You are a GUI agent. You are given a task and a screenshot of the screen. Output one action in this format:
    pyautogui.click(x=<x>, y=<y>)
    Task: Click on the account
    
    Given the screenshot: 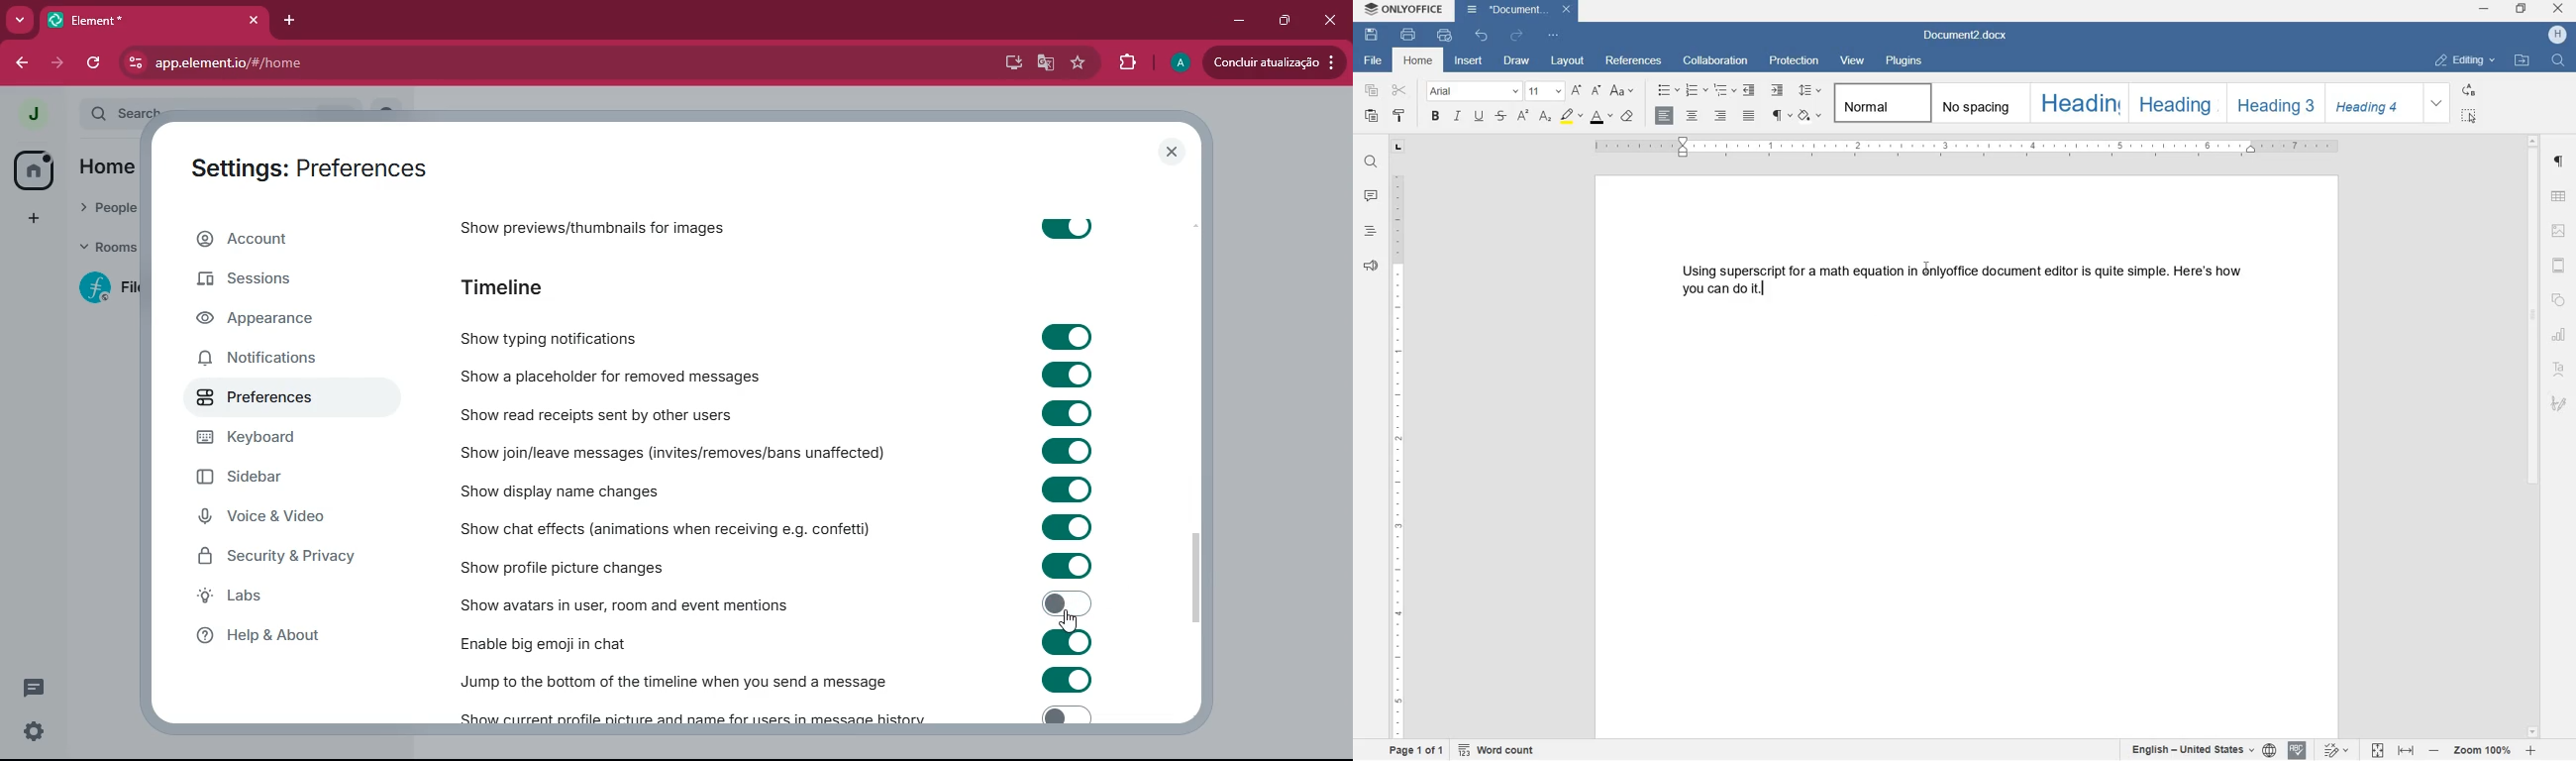 What is the action you would take?
    pyautogui.click(x=286, y=243)
    